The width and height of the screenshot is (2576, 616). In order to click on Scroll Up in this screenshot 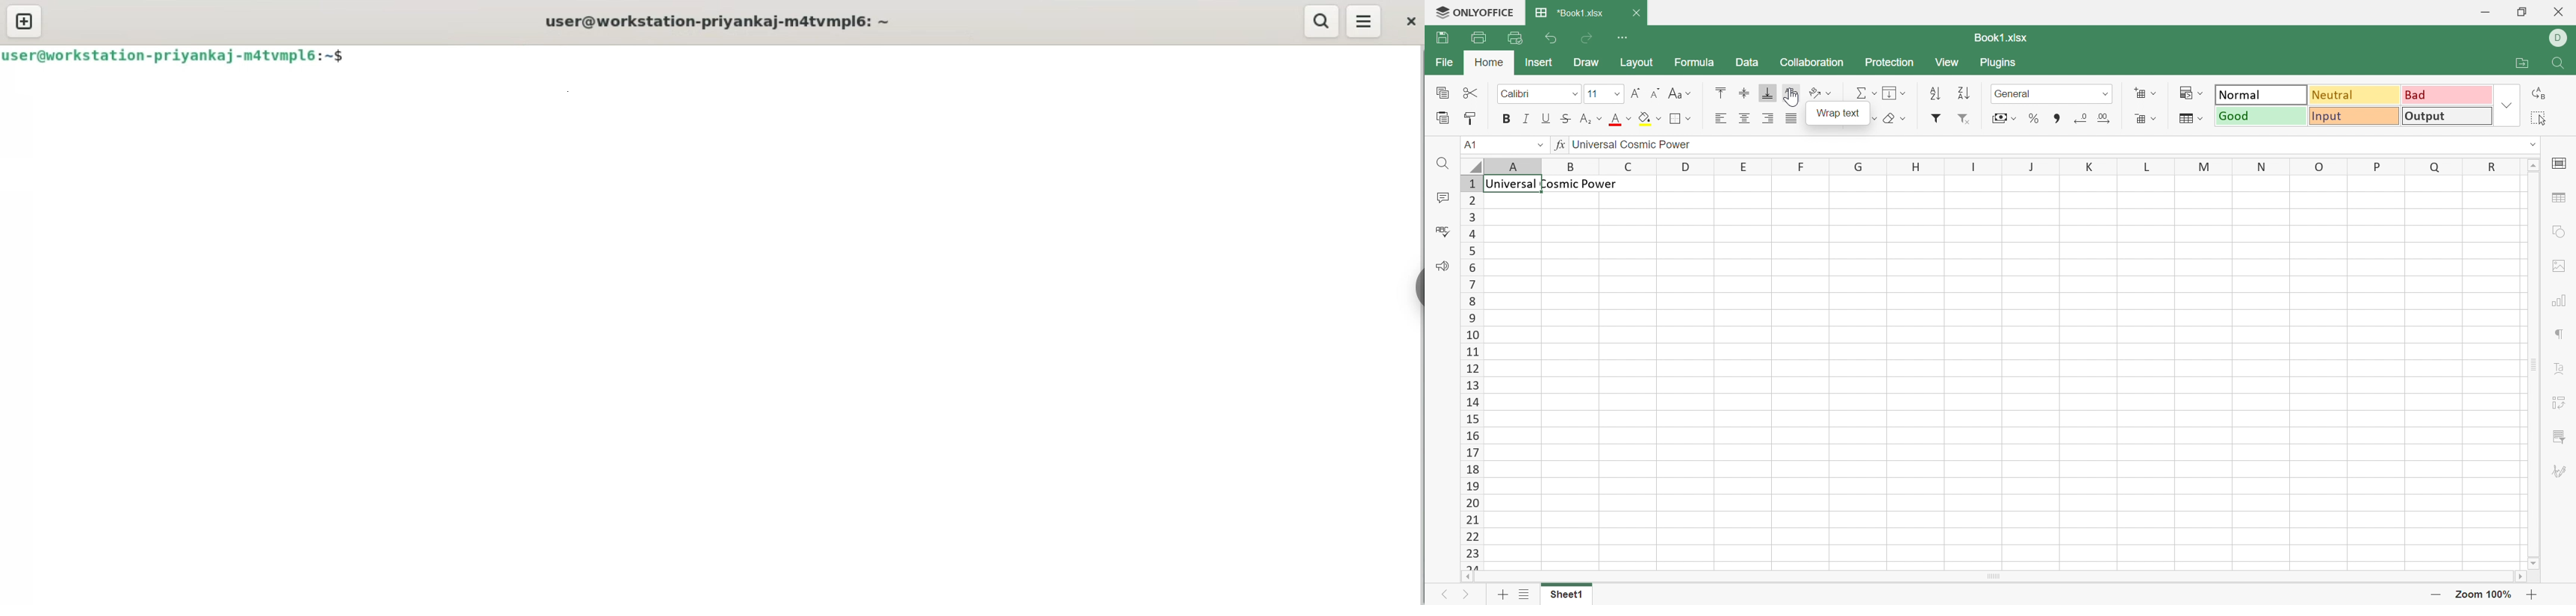, I will do `click(2536, 166)`.